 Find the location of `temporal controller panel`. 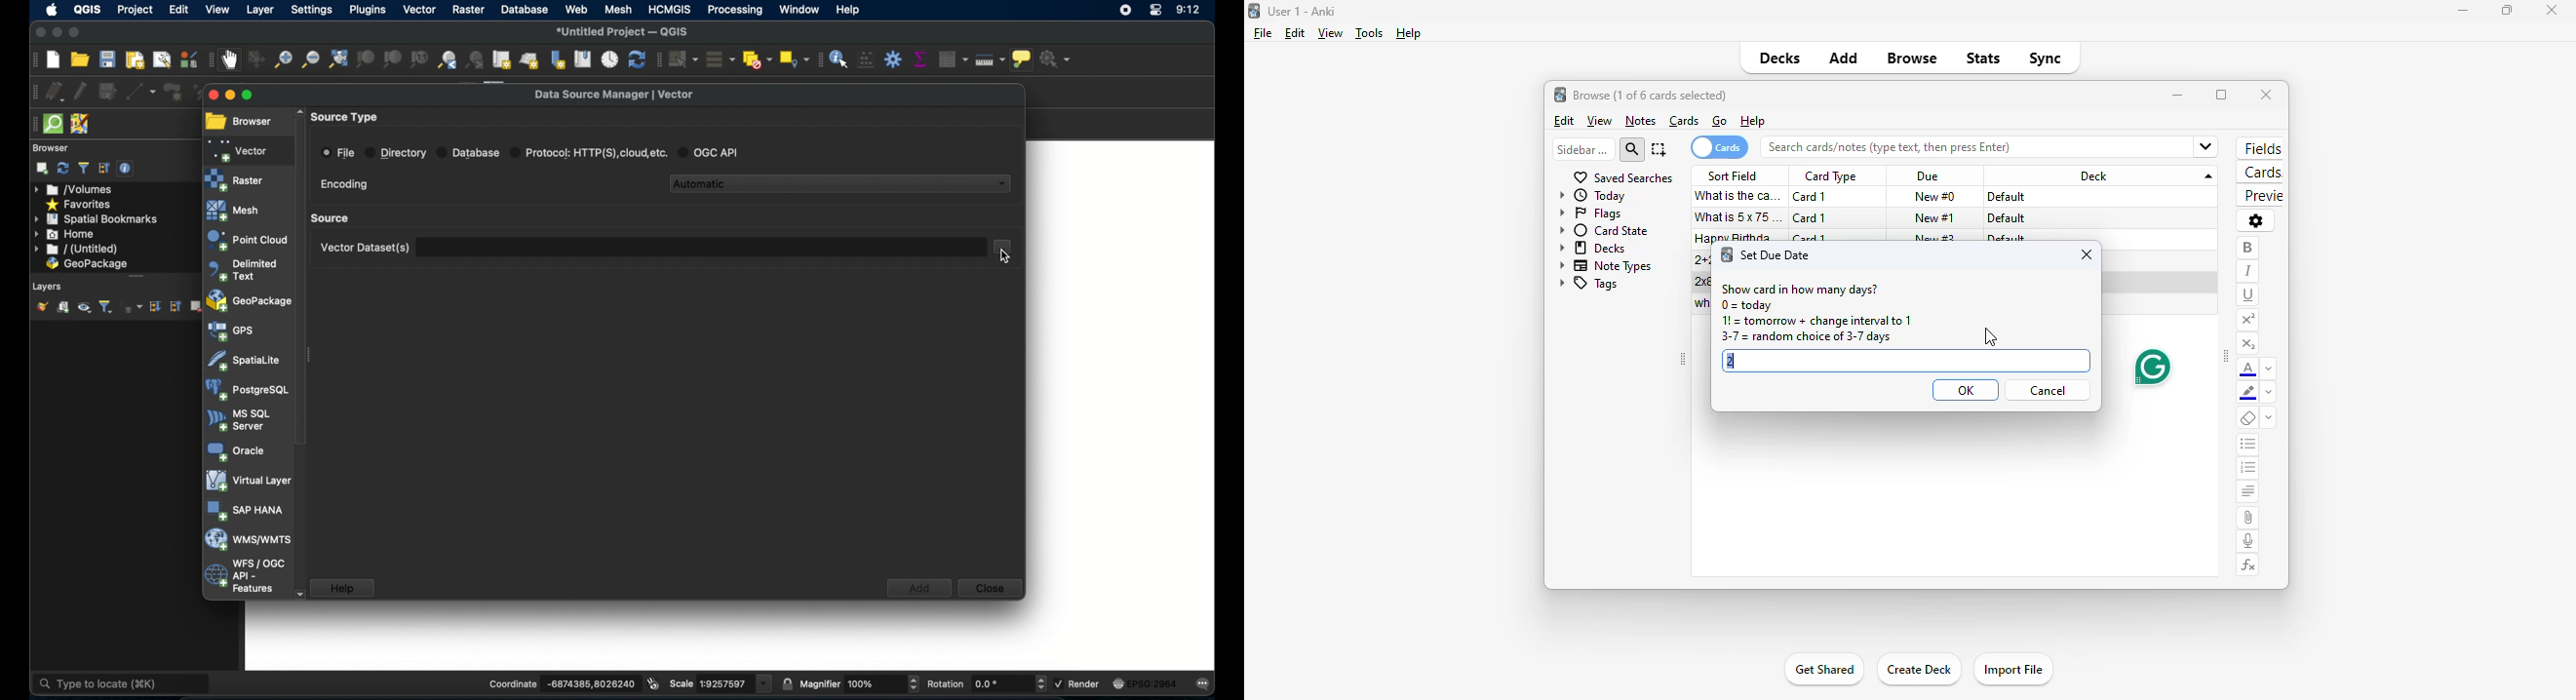

temporal controller panel is located at coordinates (610, 58).